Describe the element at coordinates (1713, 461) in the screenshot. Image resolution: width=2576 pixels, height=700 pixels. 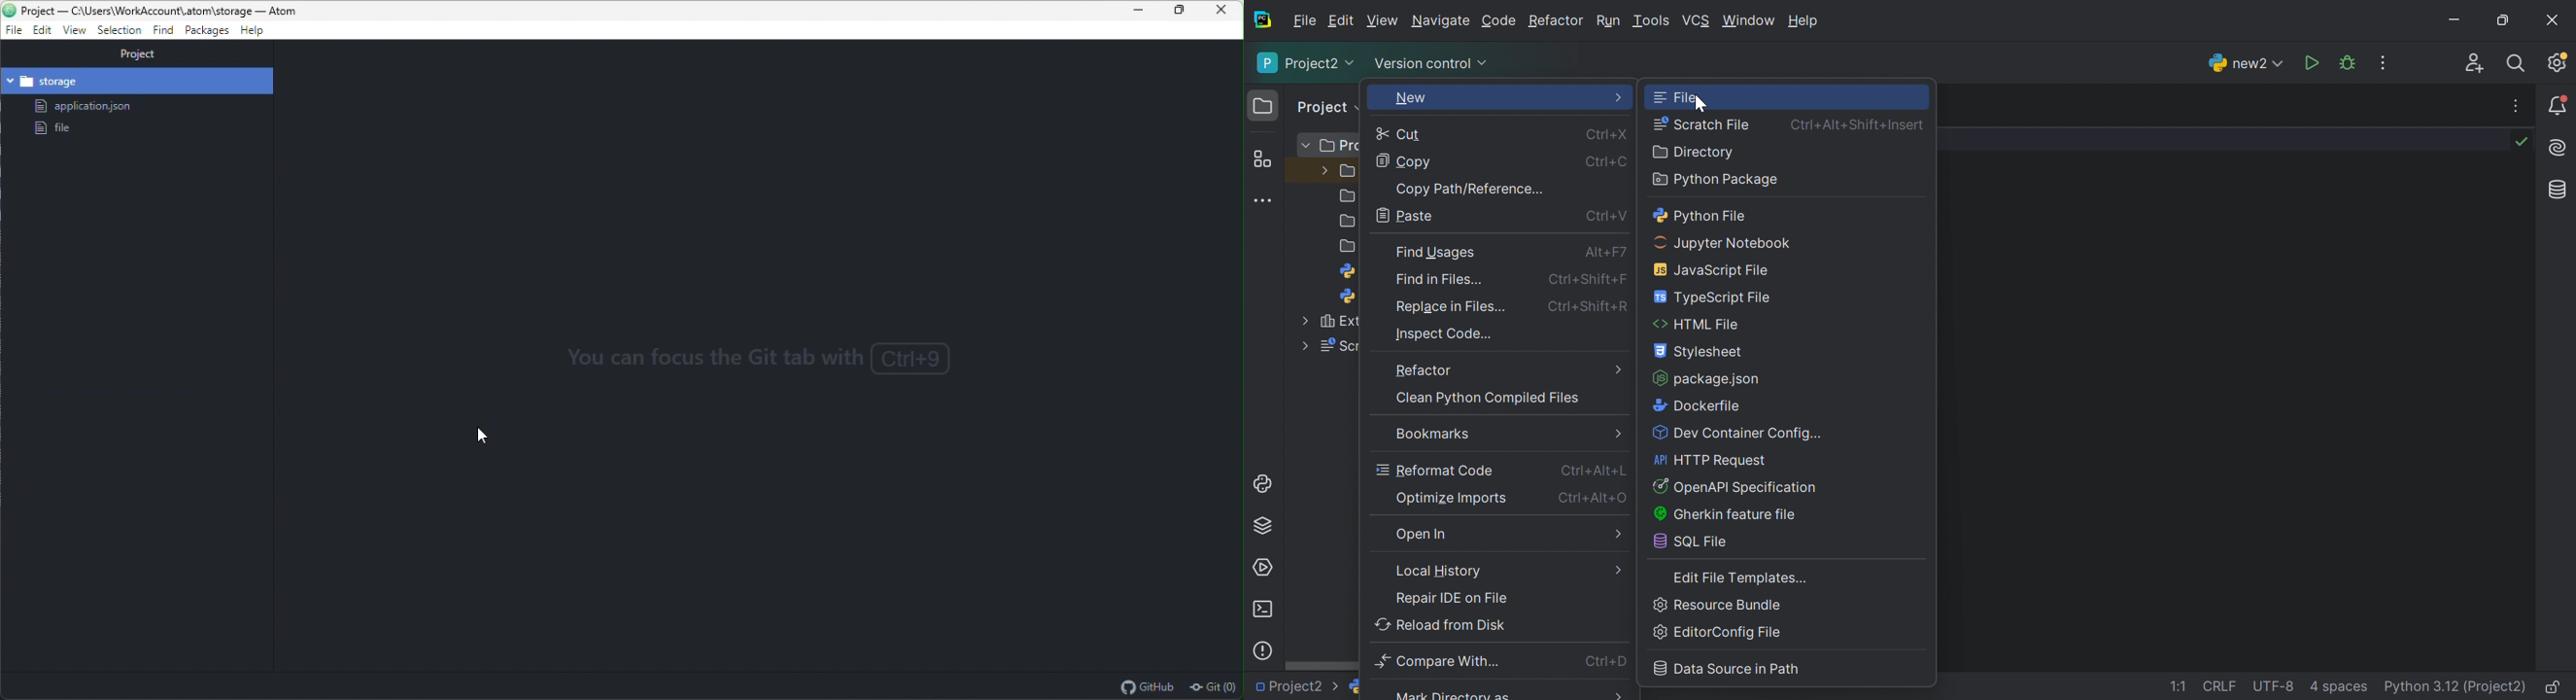
I see `HTTP request` at that location.